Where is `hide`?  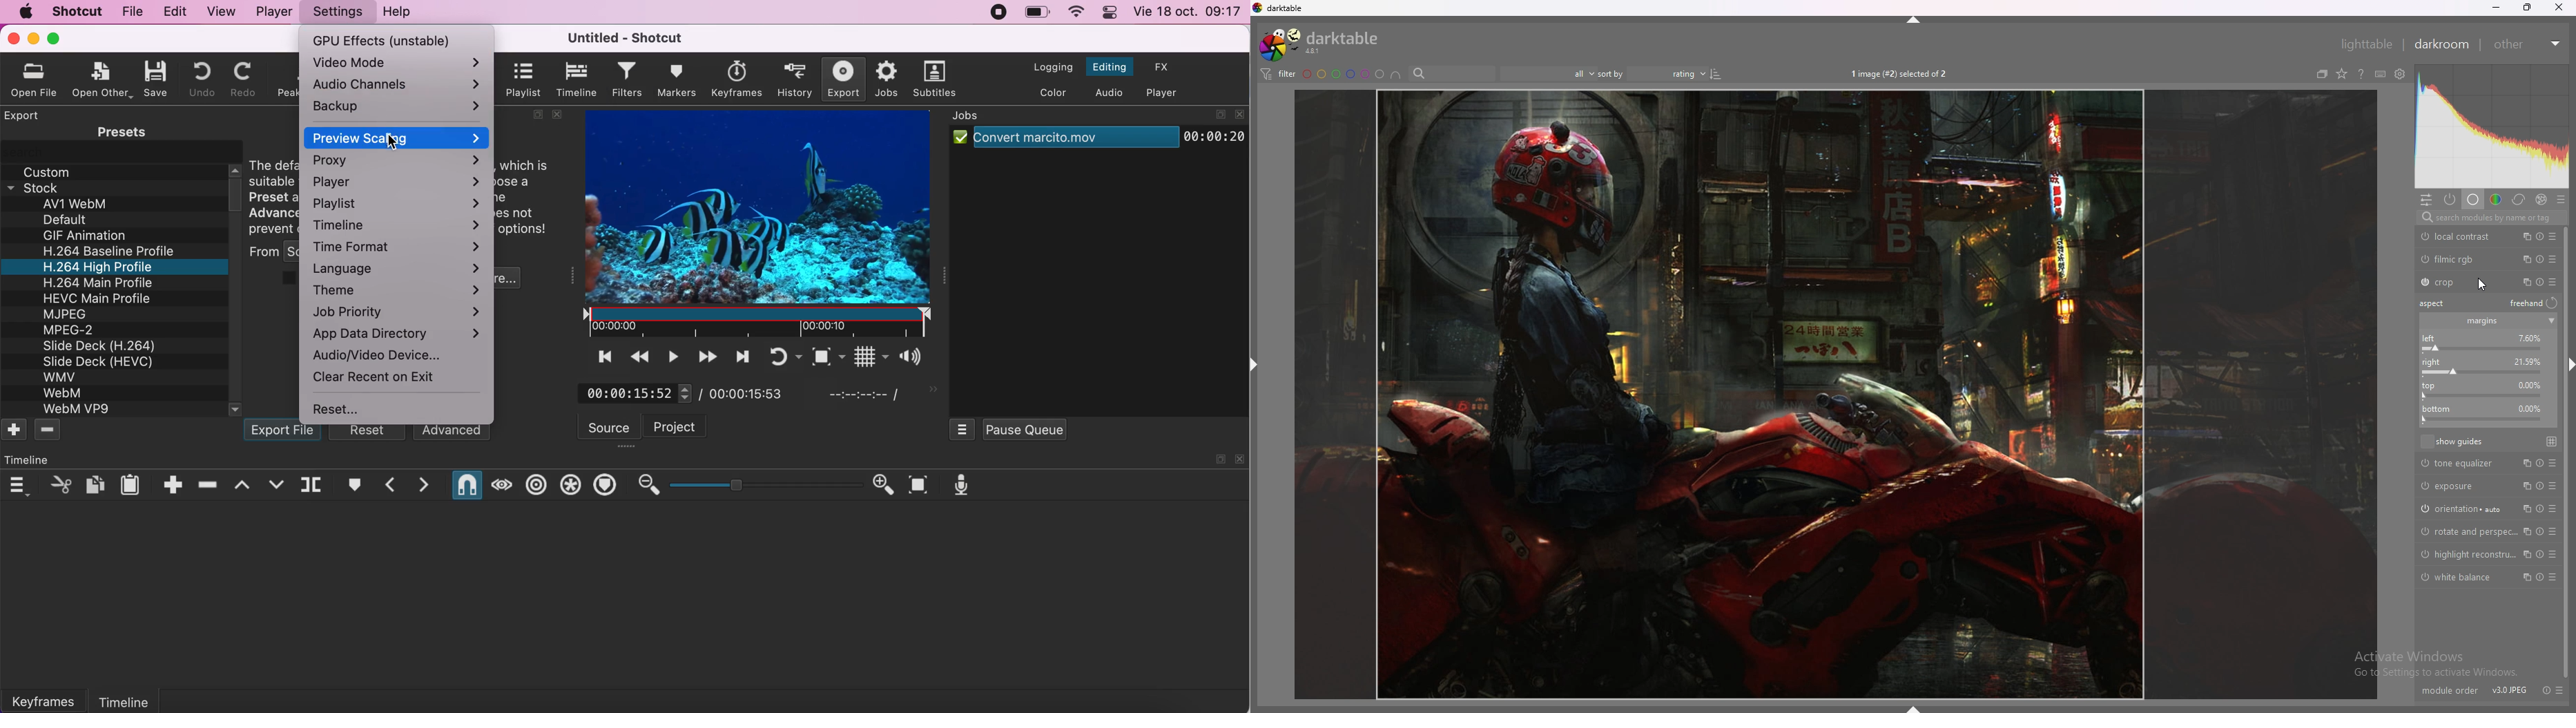 hide is located at coordinates (1910, 20).